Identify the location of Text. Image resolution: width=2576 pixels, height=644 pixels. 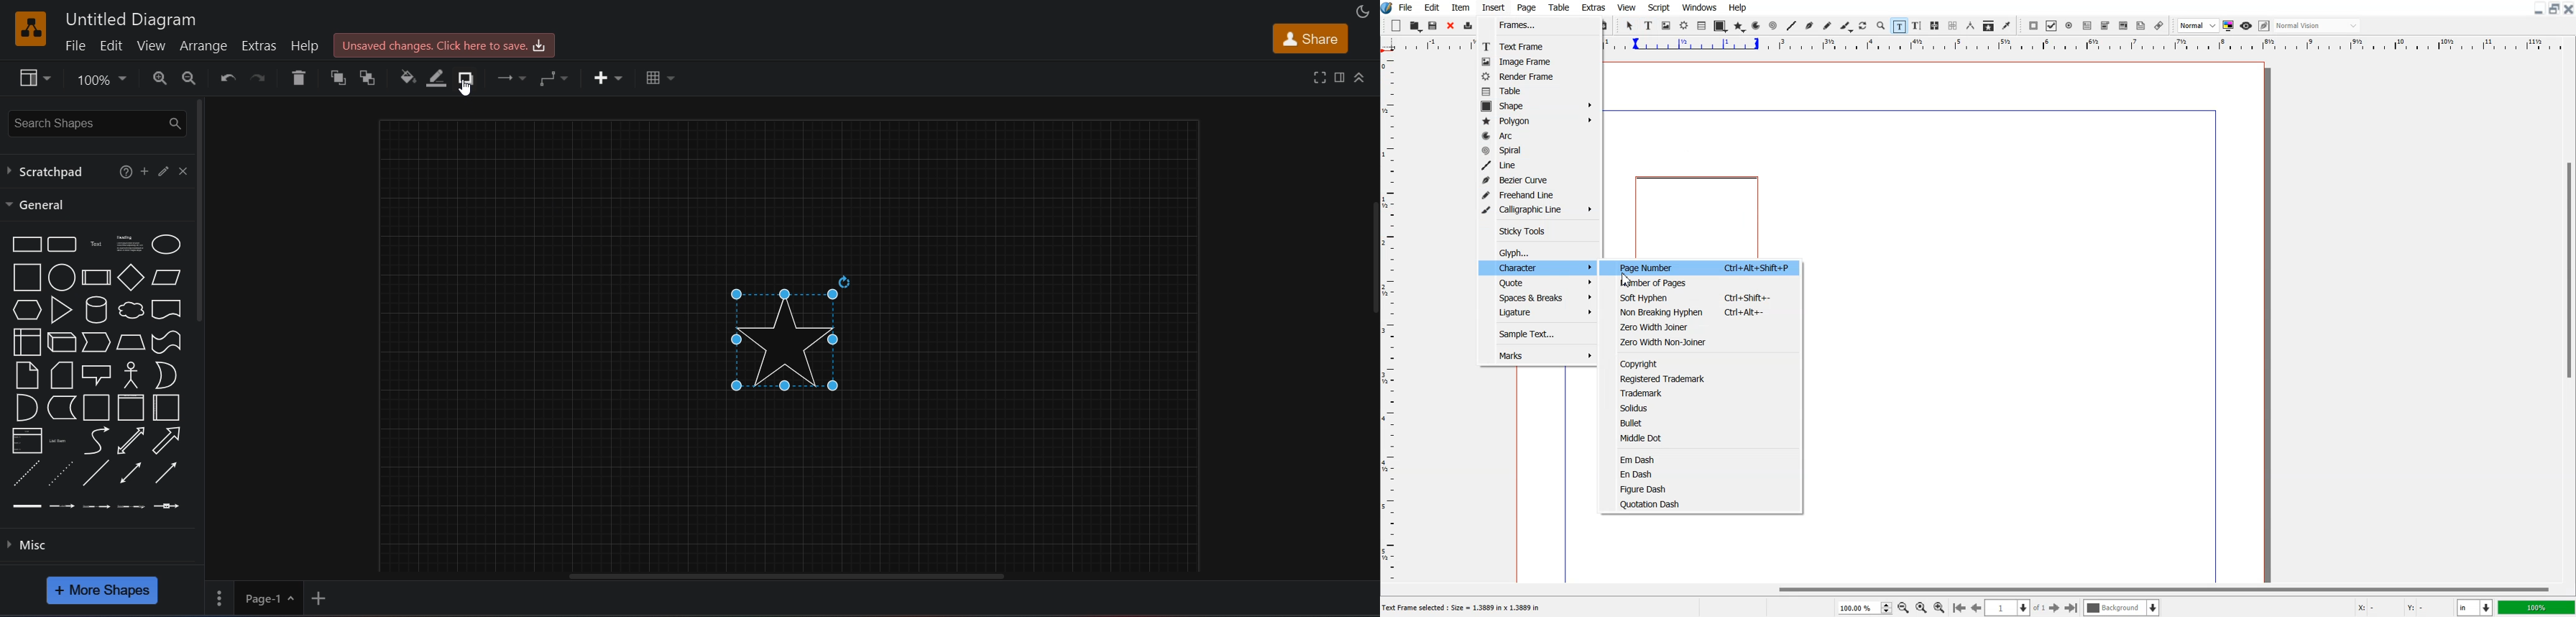
(1465, 608).